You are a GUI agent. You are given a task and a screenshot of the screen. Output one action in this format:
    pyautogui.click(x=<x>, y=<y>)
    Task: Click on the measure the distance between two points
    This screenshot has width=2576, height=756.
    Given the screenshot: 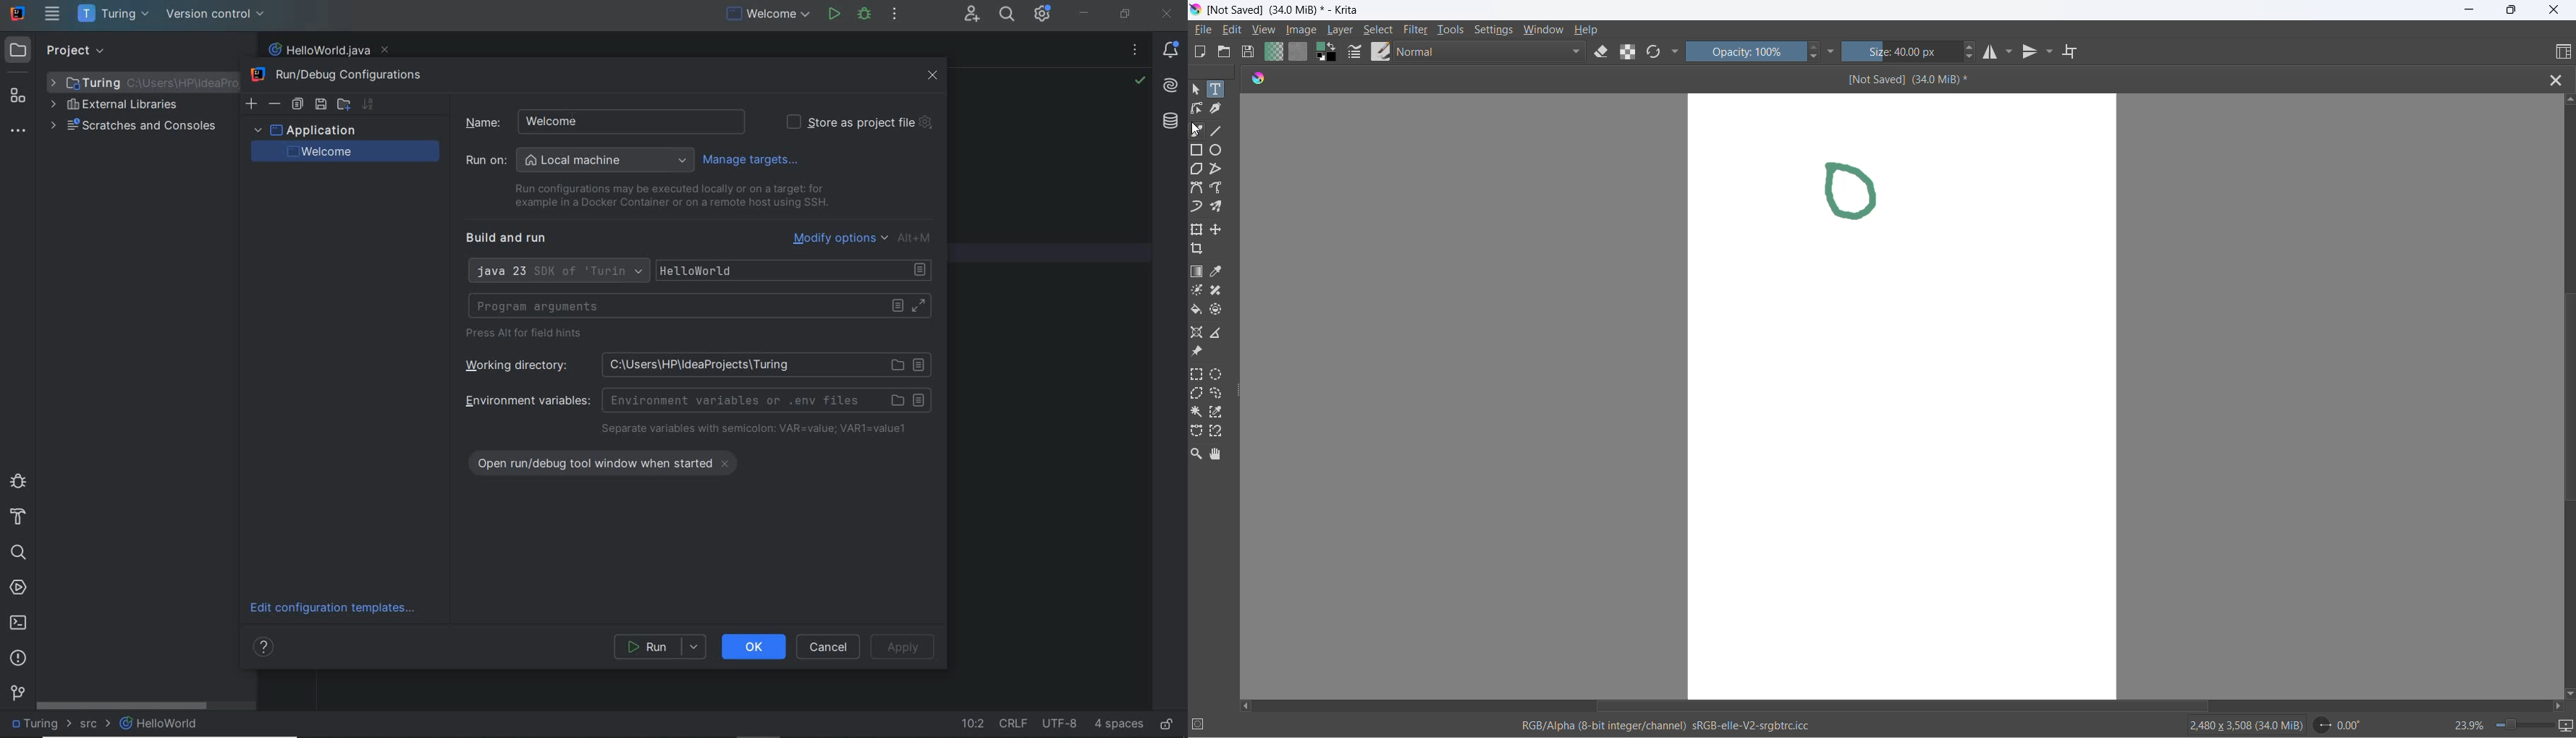 What is the action you would take?
    pyautogui.click(x=1222, y=332)
    